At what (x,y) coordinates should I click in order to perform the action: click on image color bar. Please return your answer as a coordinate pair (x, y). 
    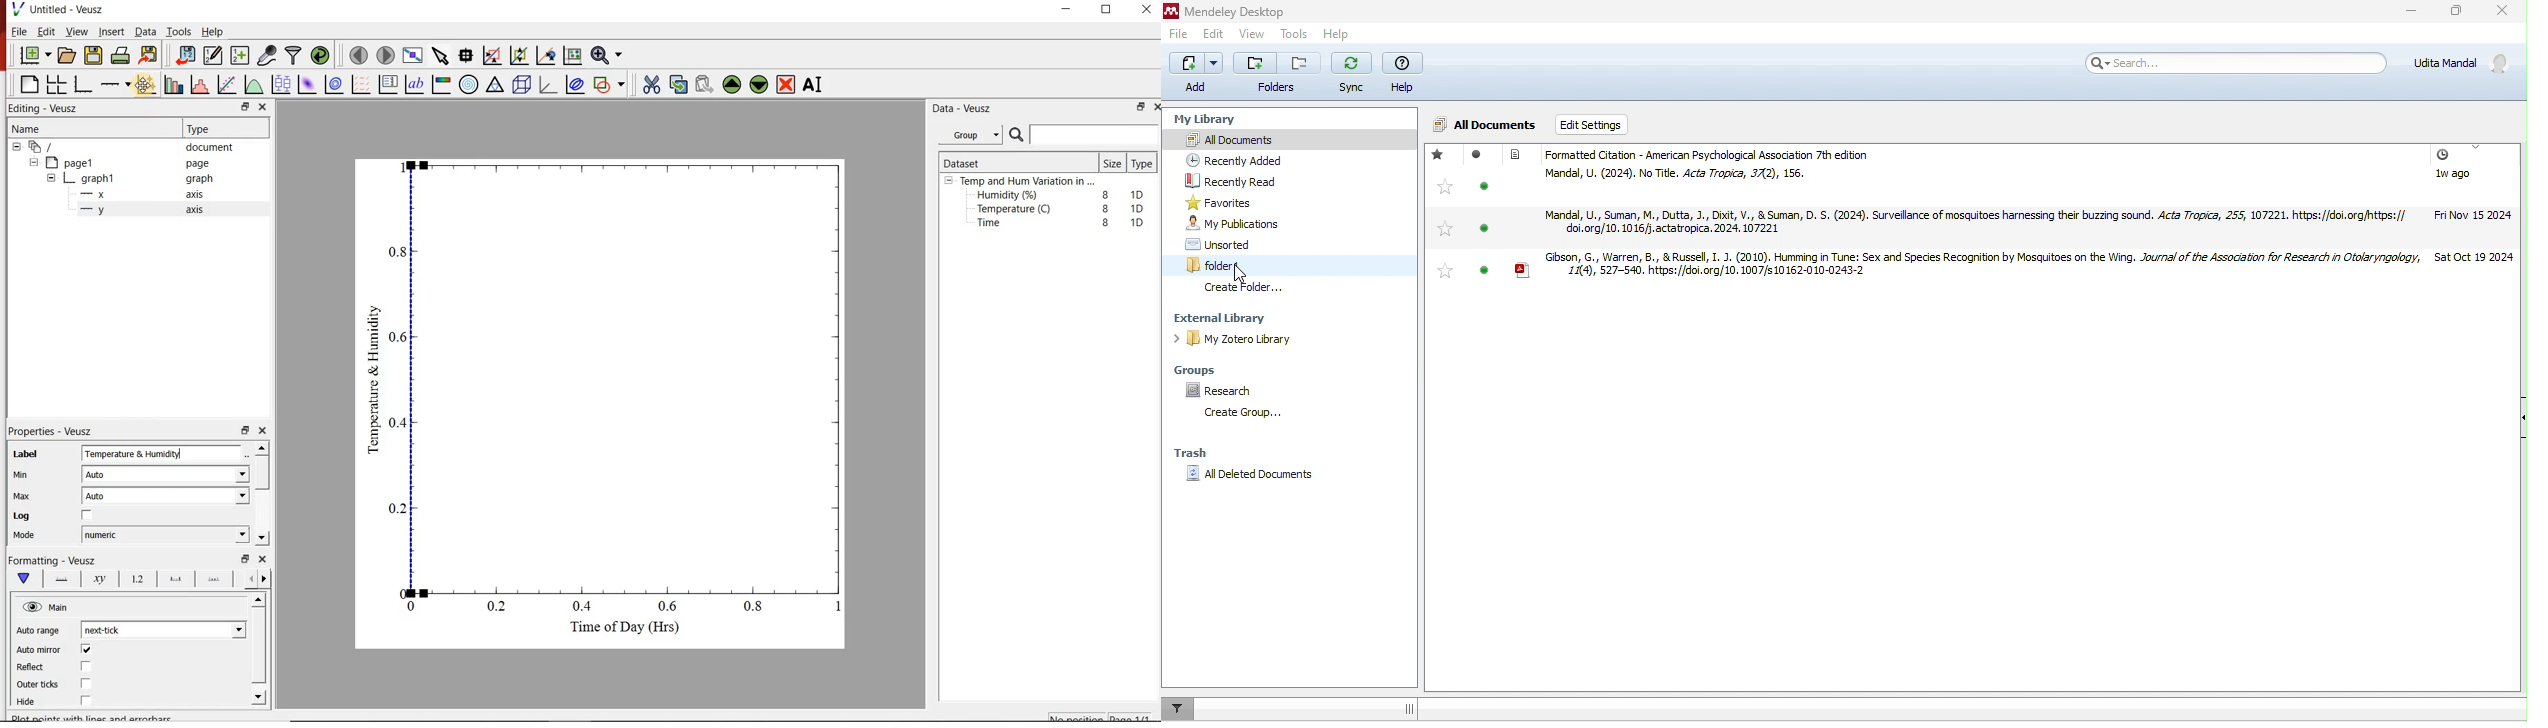
    Looking at the image, I should click on (444, 84).